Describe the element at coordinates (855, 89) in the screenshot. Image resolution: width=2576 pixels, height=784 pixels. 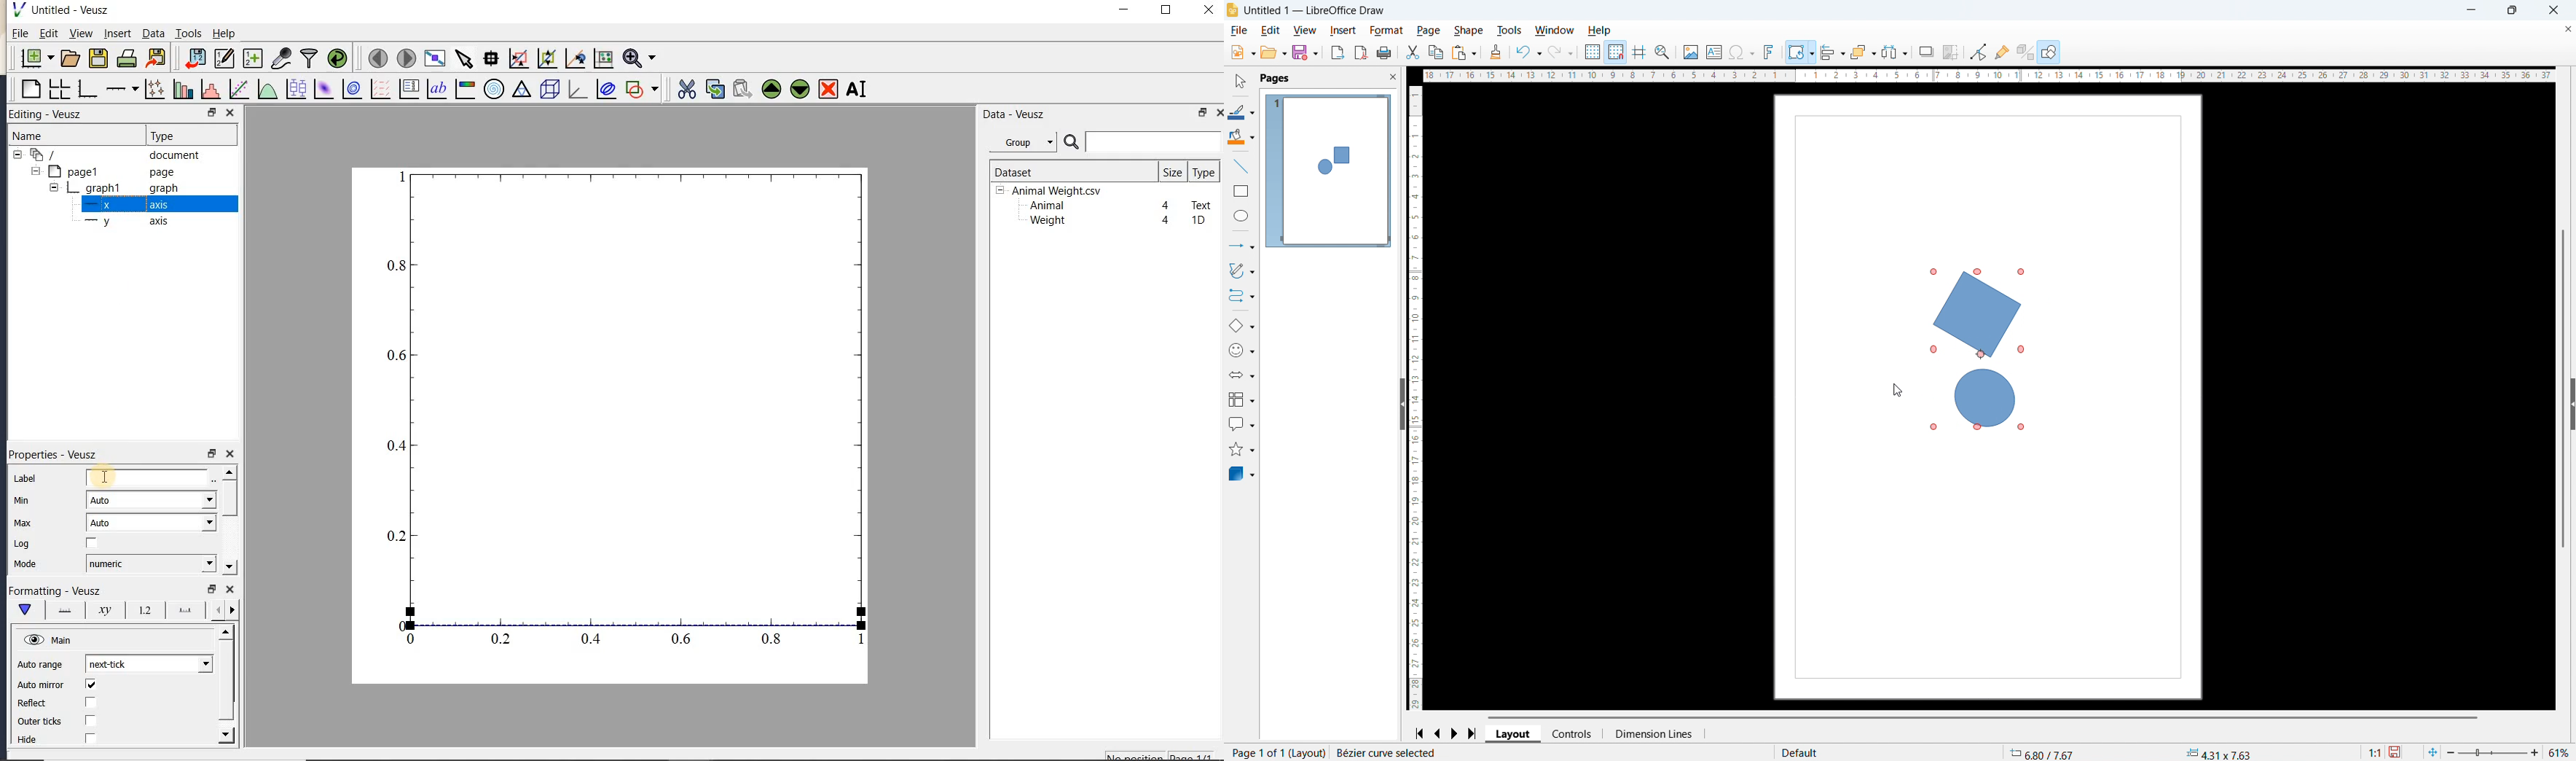
I see `renames the selected widget` at that location.